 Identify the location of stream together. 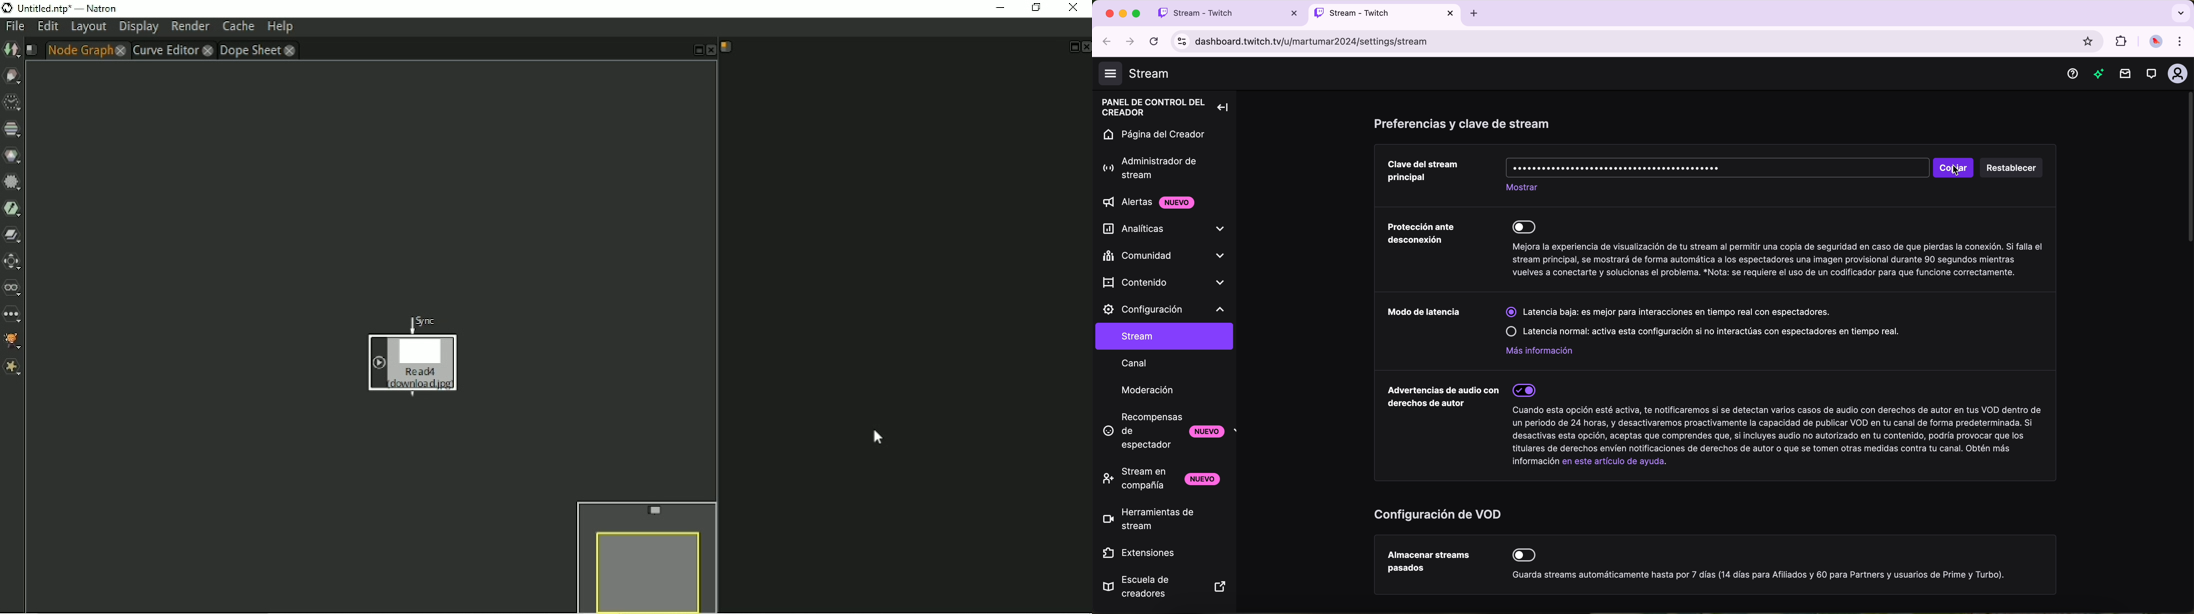
(1160, 480).